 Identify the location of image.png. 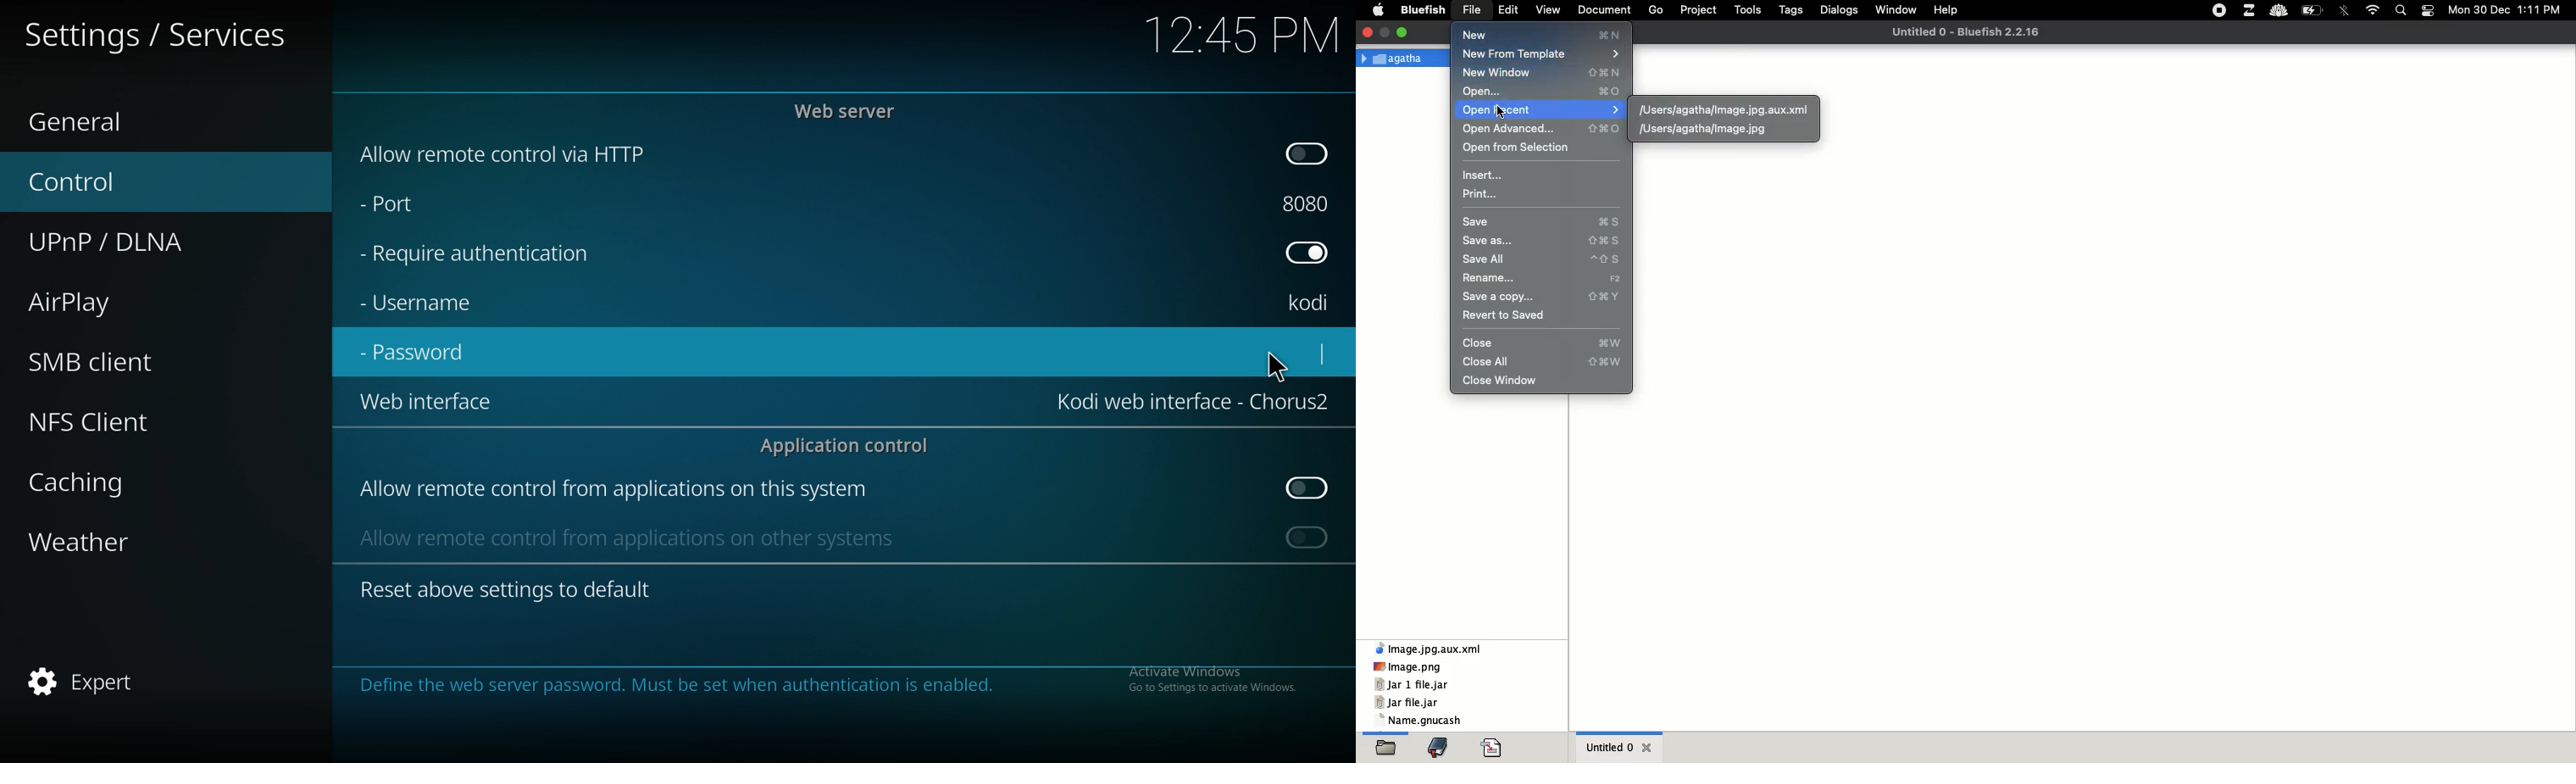
(1408, 666).